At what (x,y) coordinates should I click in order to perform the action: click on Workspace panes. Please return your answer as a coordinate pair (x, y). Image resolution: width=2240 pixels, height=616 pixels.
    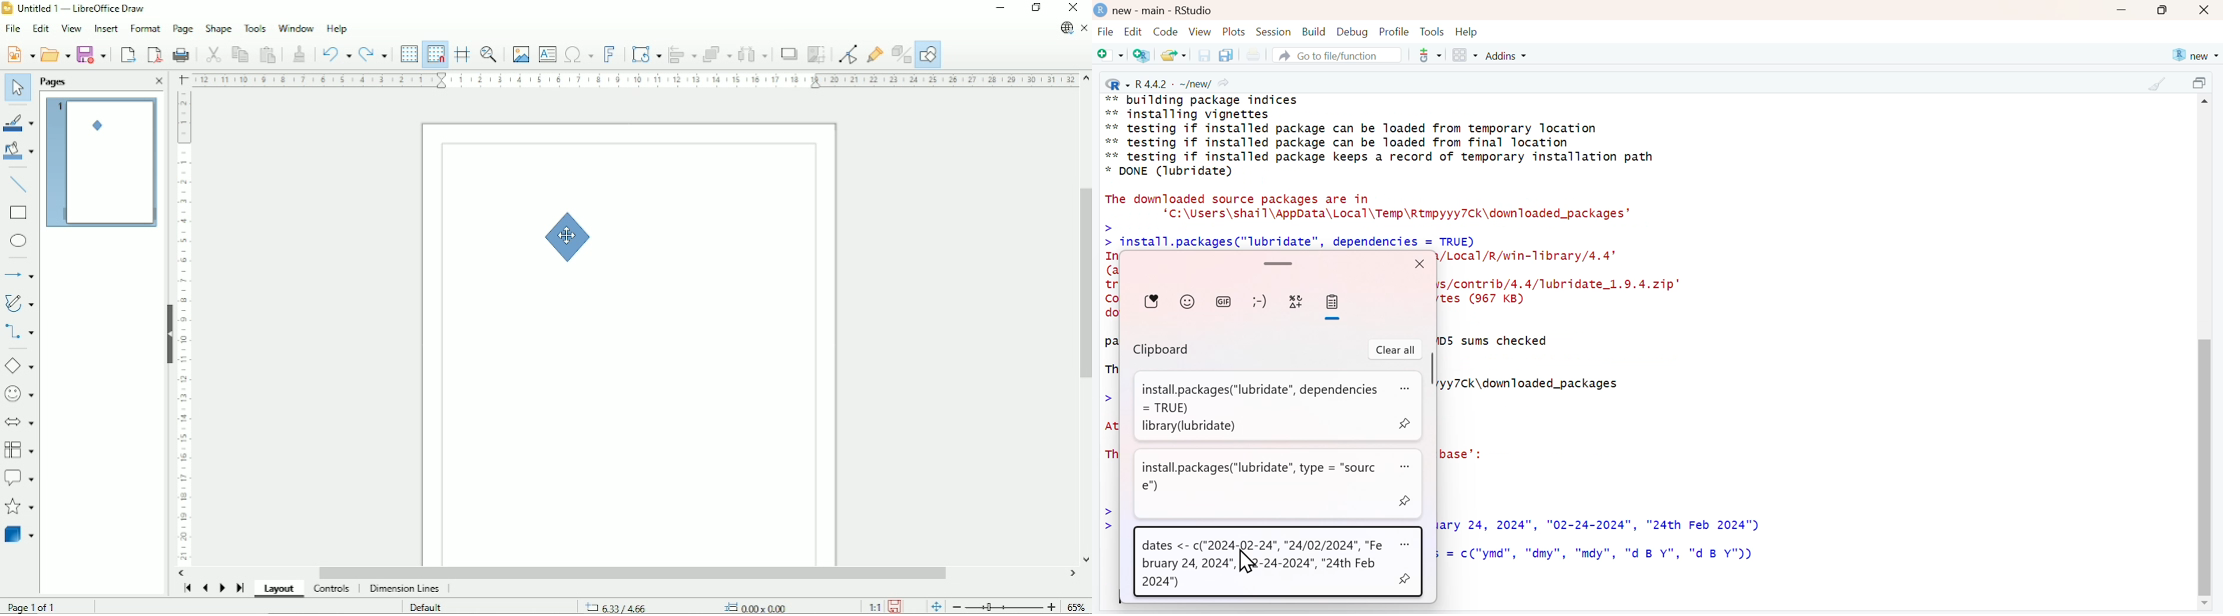
    Looking at the image, I should click on (1465, 56).